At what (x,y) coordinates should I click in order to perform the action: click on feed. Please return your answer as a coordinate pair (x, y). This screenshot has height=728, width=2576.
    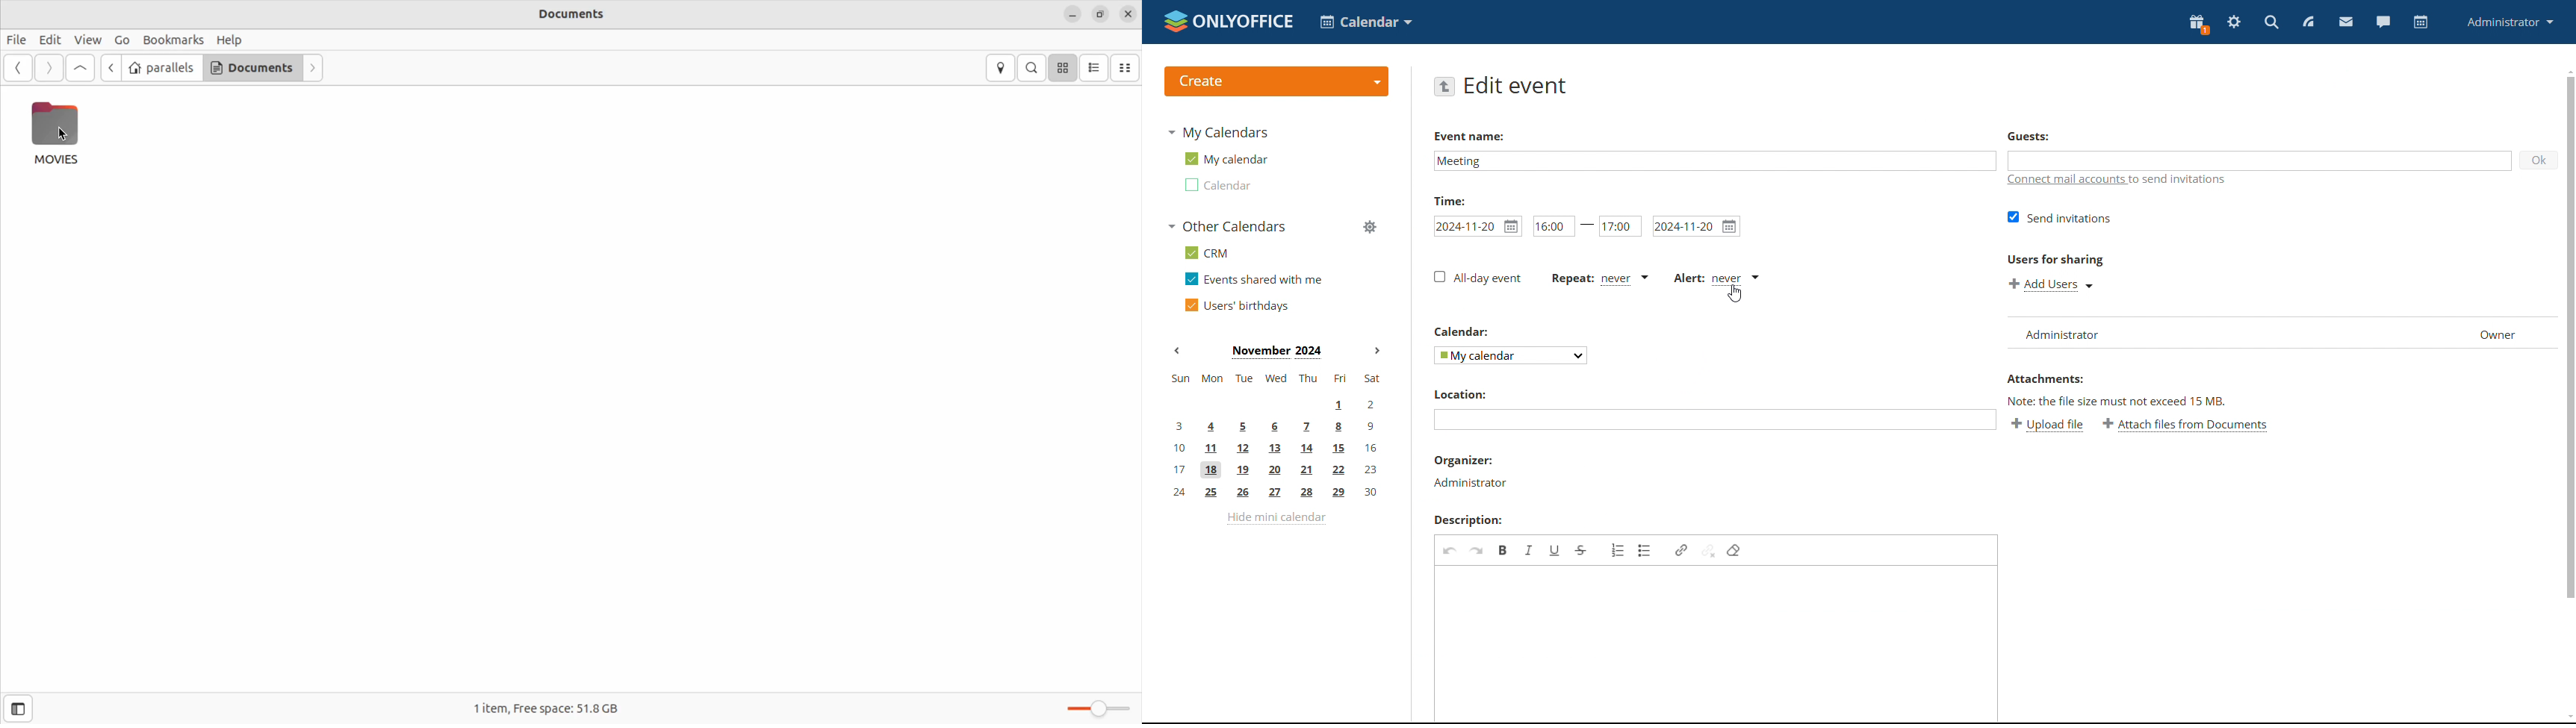
    Looking at the image, I should click on (2311, 22).